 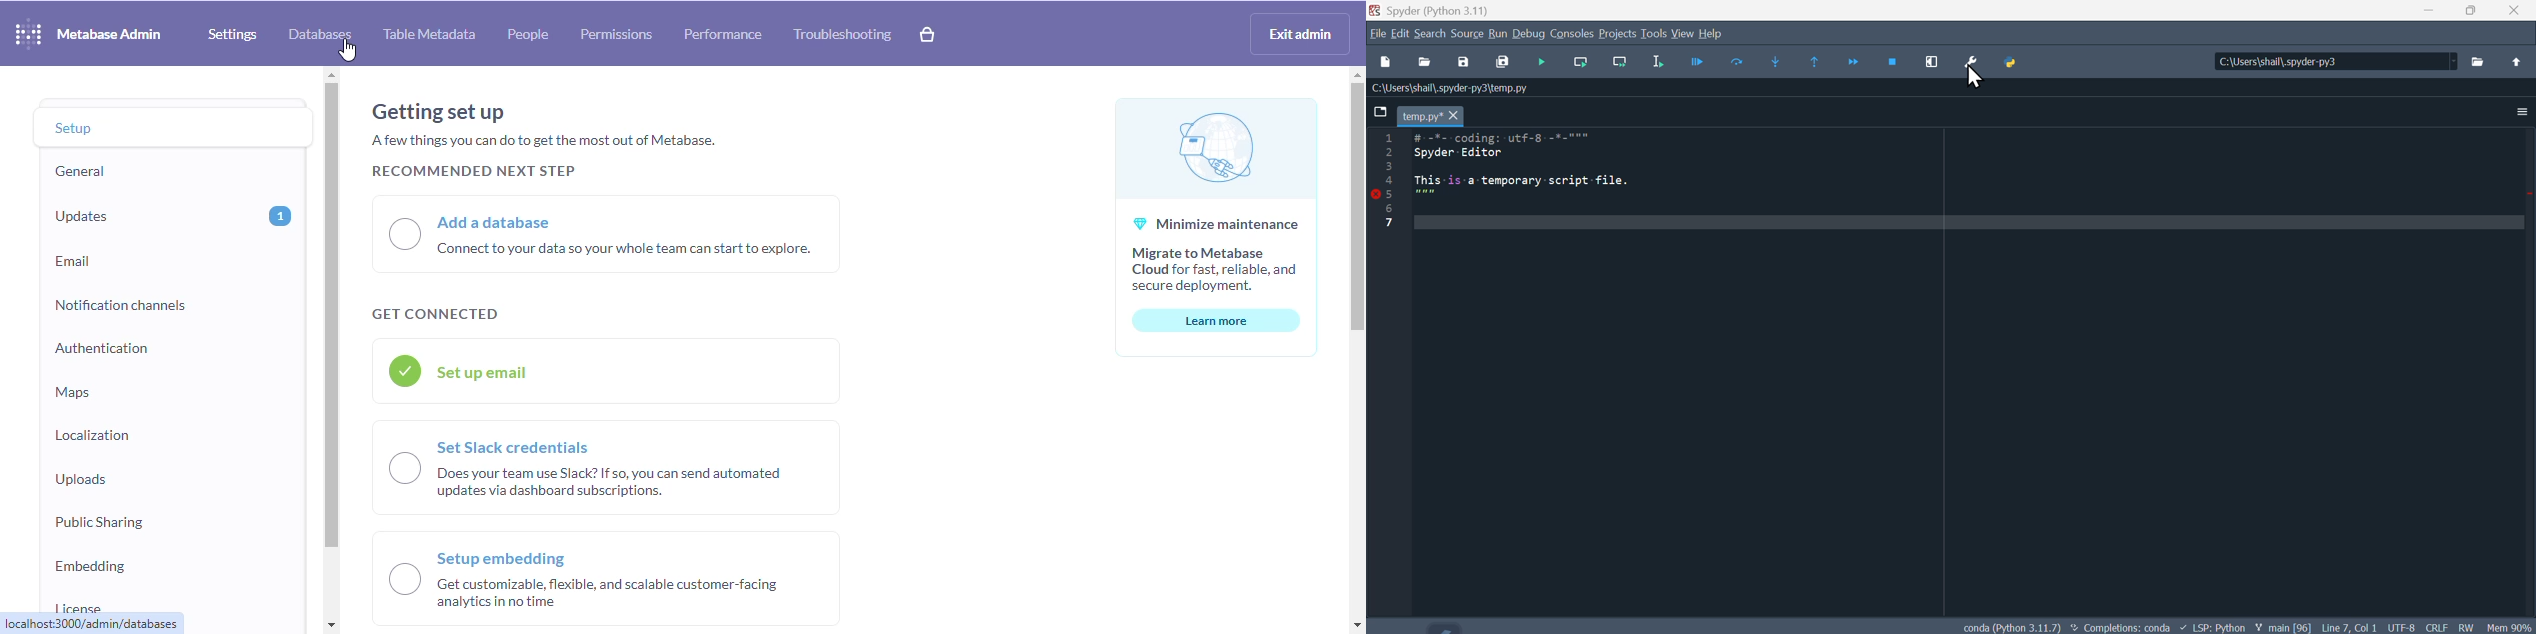 I want to click on Open, so click(x=1426, y=62).